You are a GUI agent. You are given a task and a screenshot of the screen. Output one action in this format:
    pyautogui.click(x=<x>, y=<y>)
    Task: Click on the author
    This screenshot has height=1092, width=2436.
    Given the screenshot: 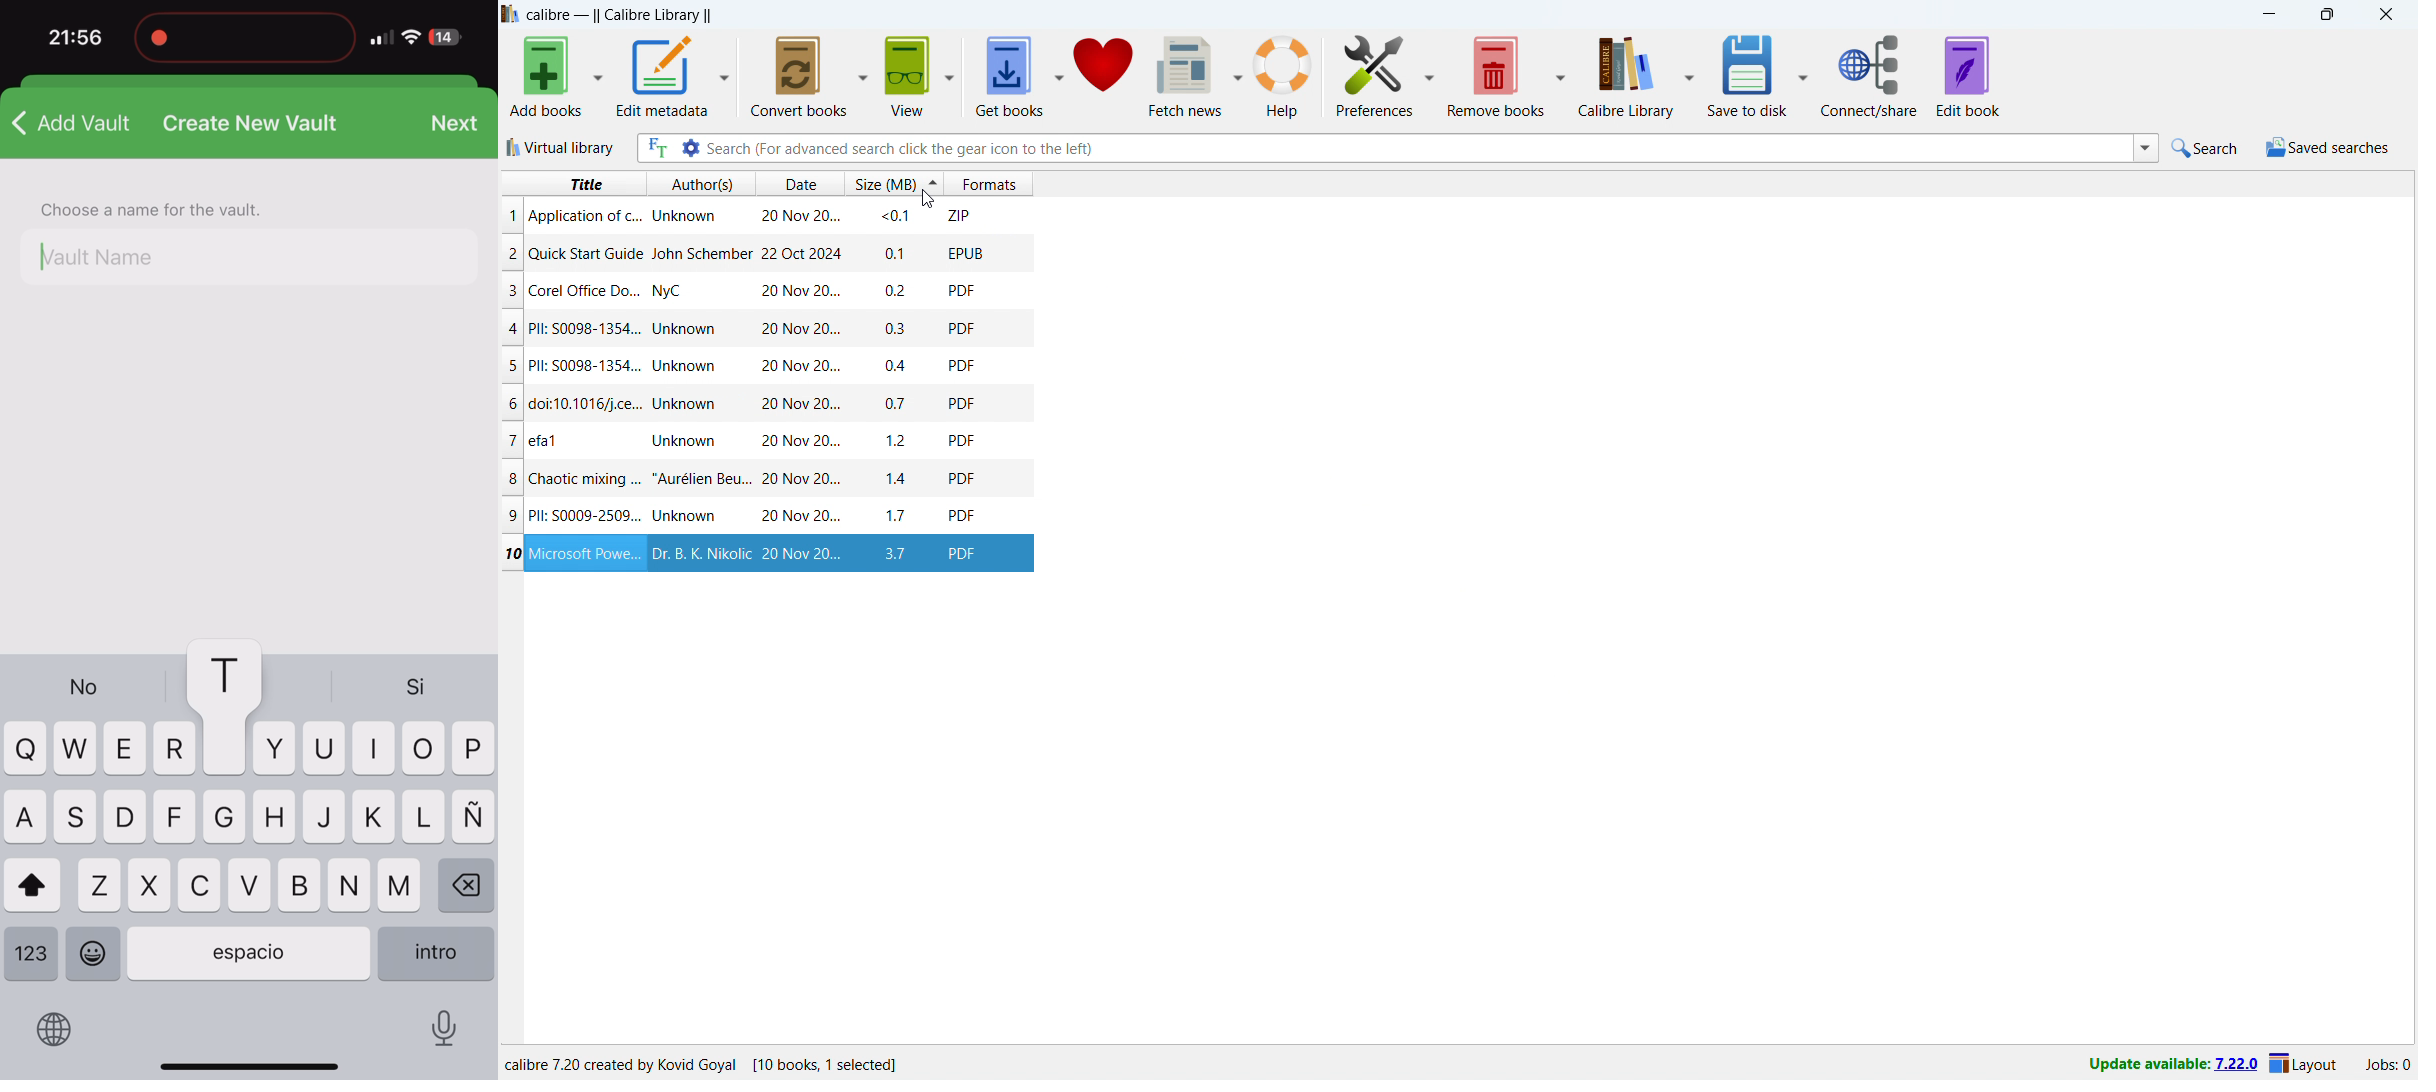 What is the action you would take?
    pyautogui.click(x=699, y=478)
    